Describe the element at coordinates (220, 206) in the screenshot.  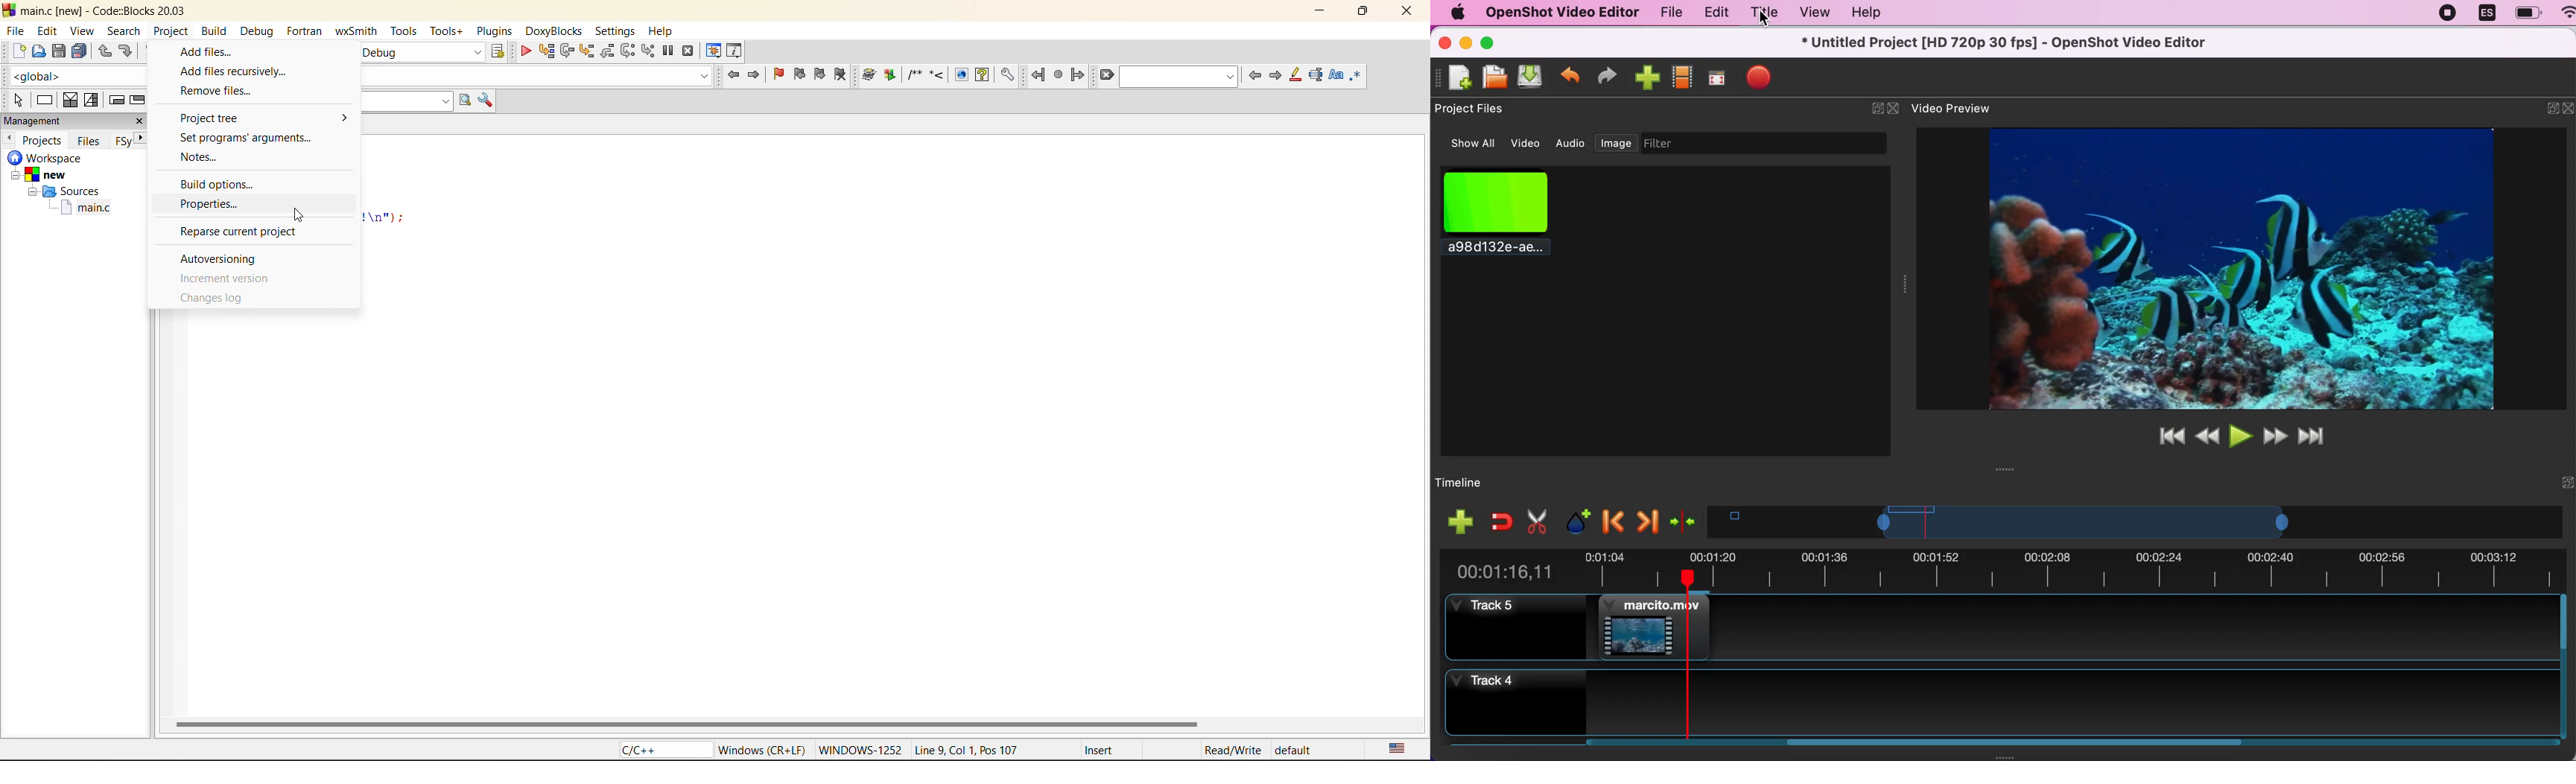
I see `properties` at that location.